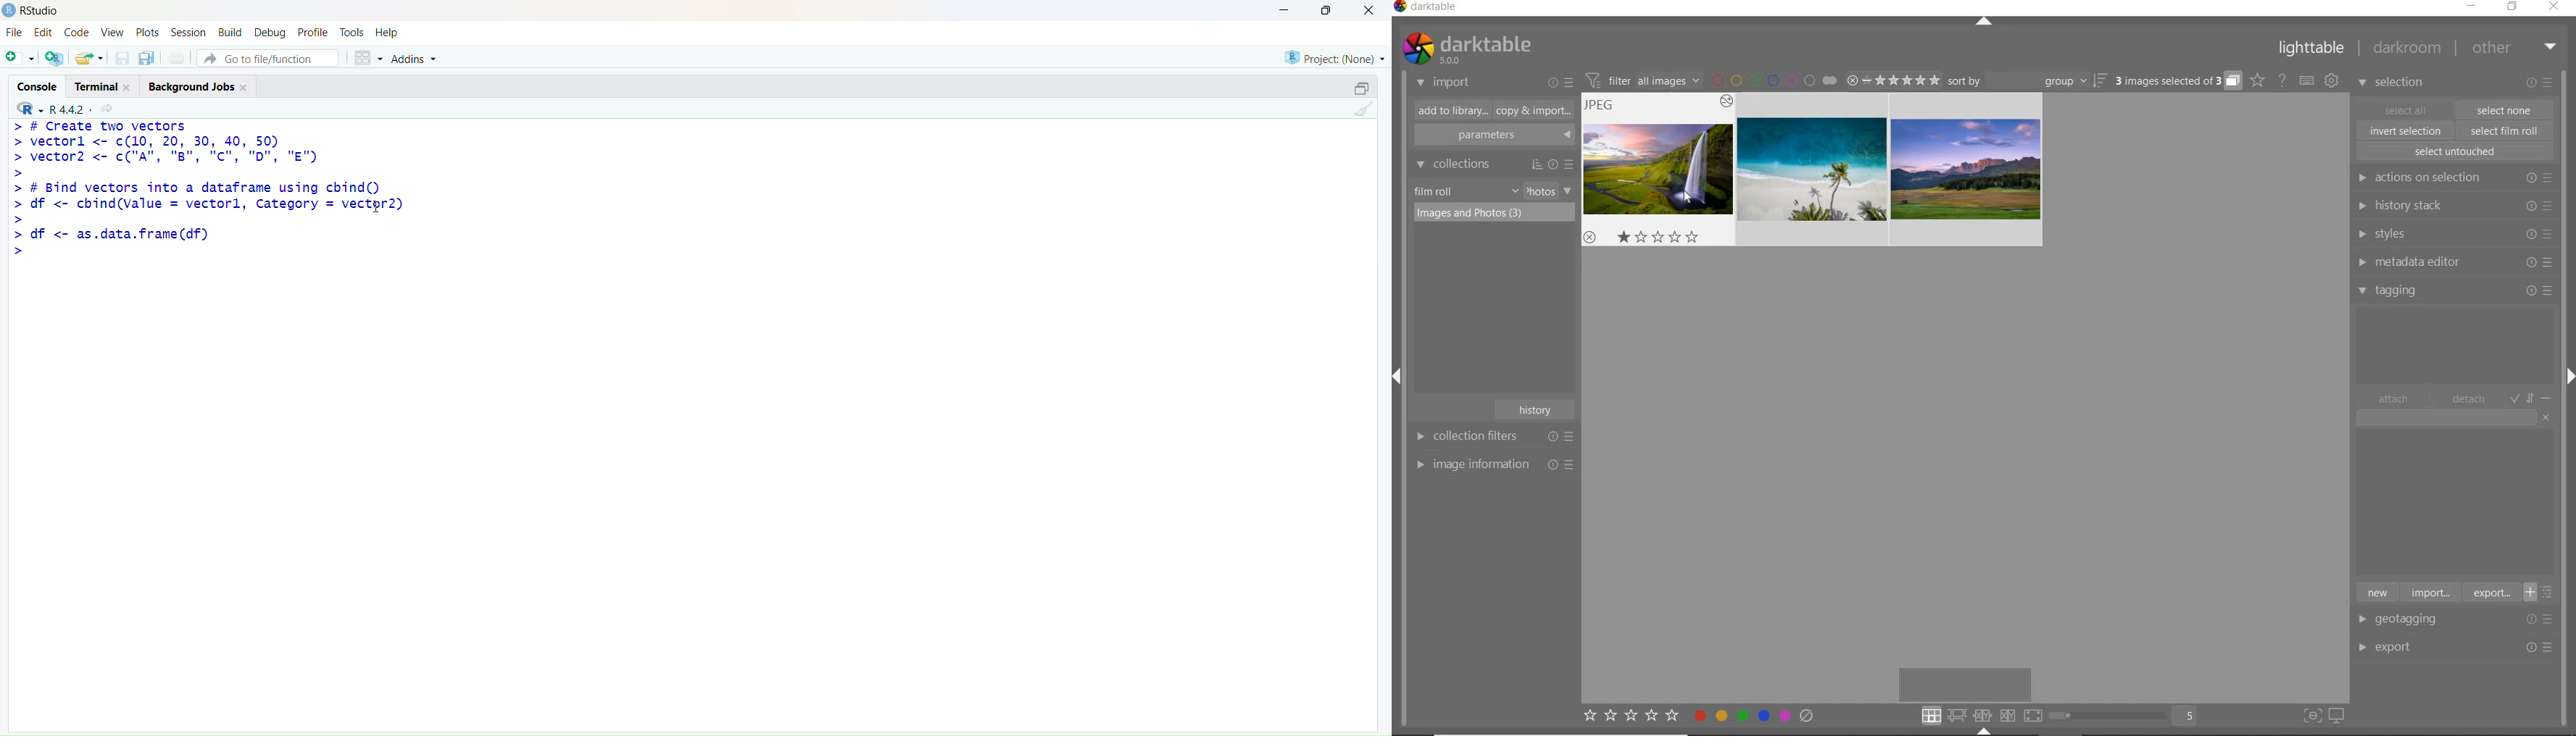 The width and height of the screenshot is (2576, 756). Describe the element at coordinates (1333, 58) in the screenshot. I see `Project: (None)` at that location.